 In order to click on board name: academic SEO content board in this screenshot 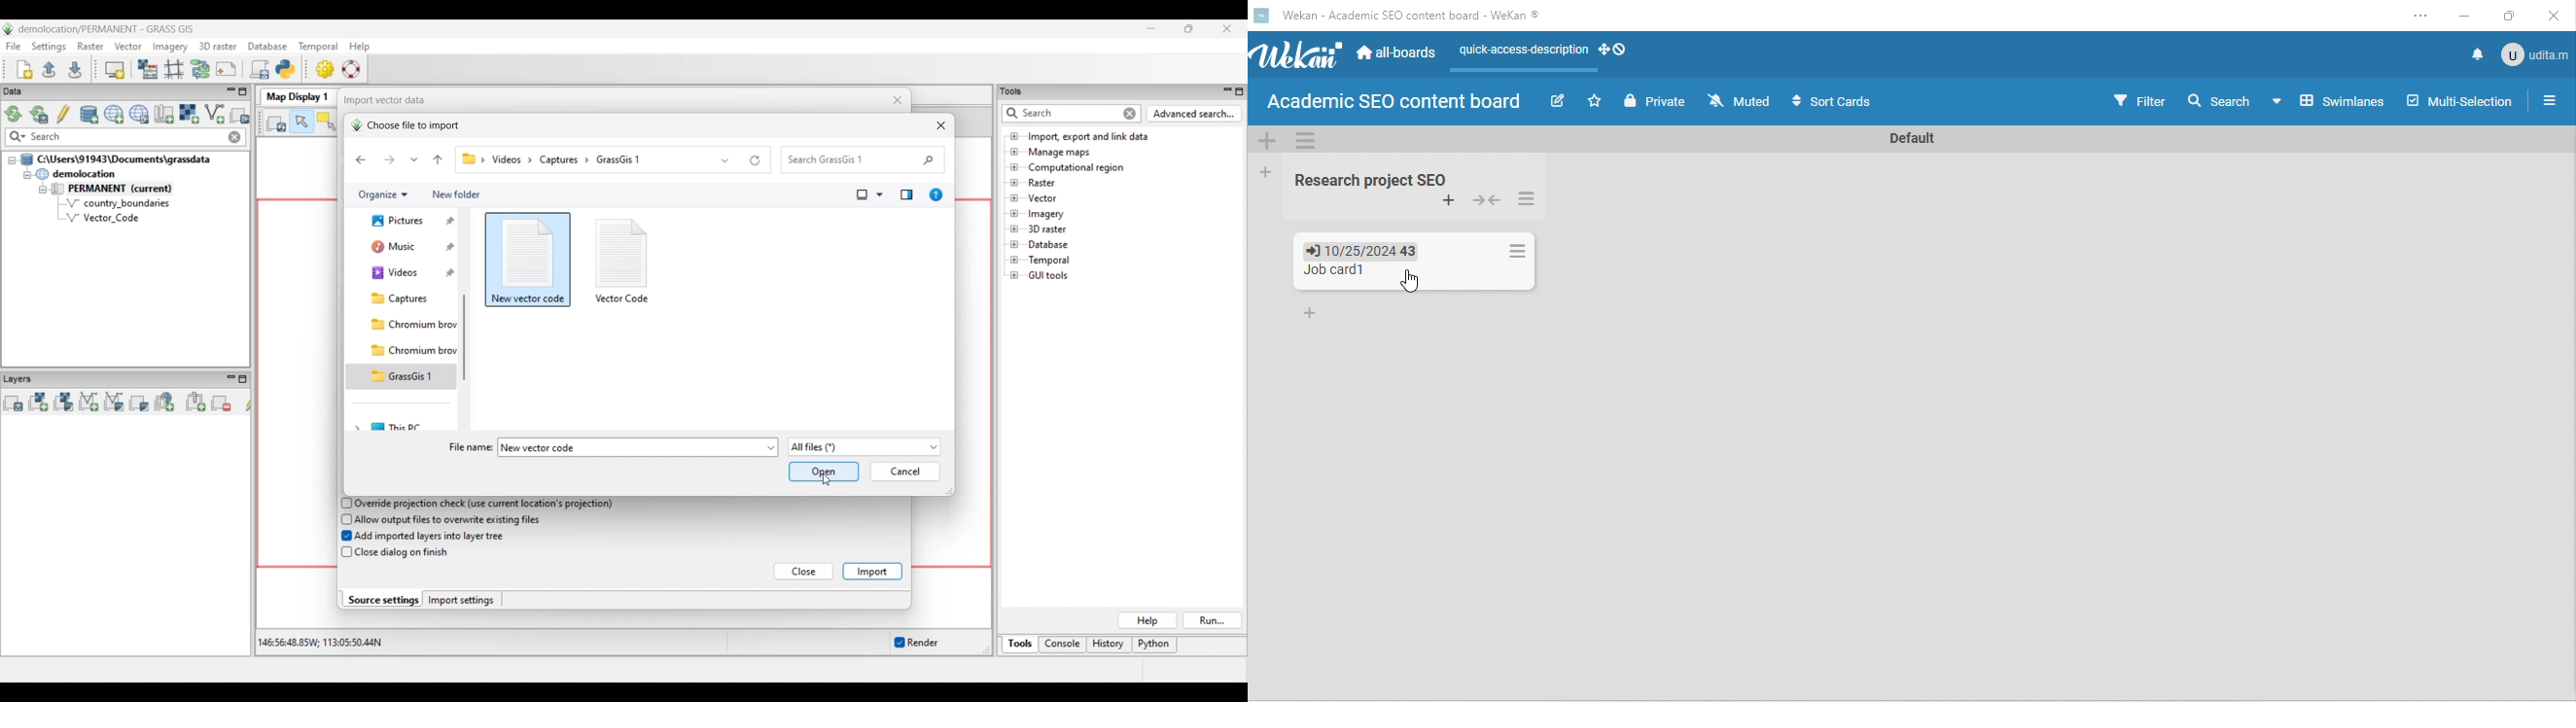, I will do `click(1394, 102)`.